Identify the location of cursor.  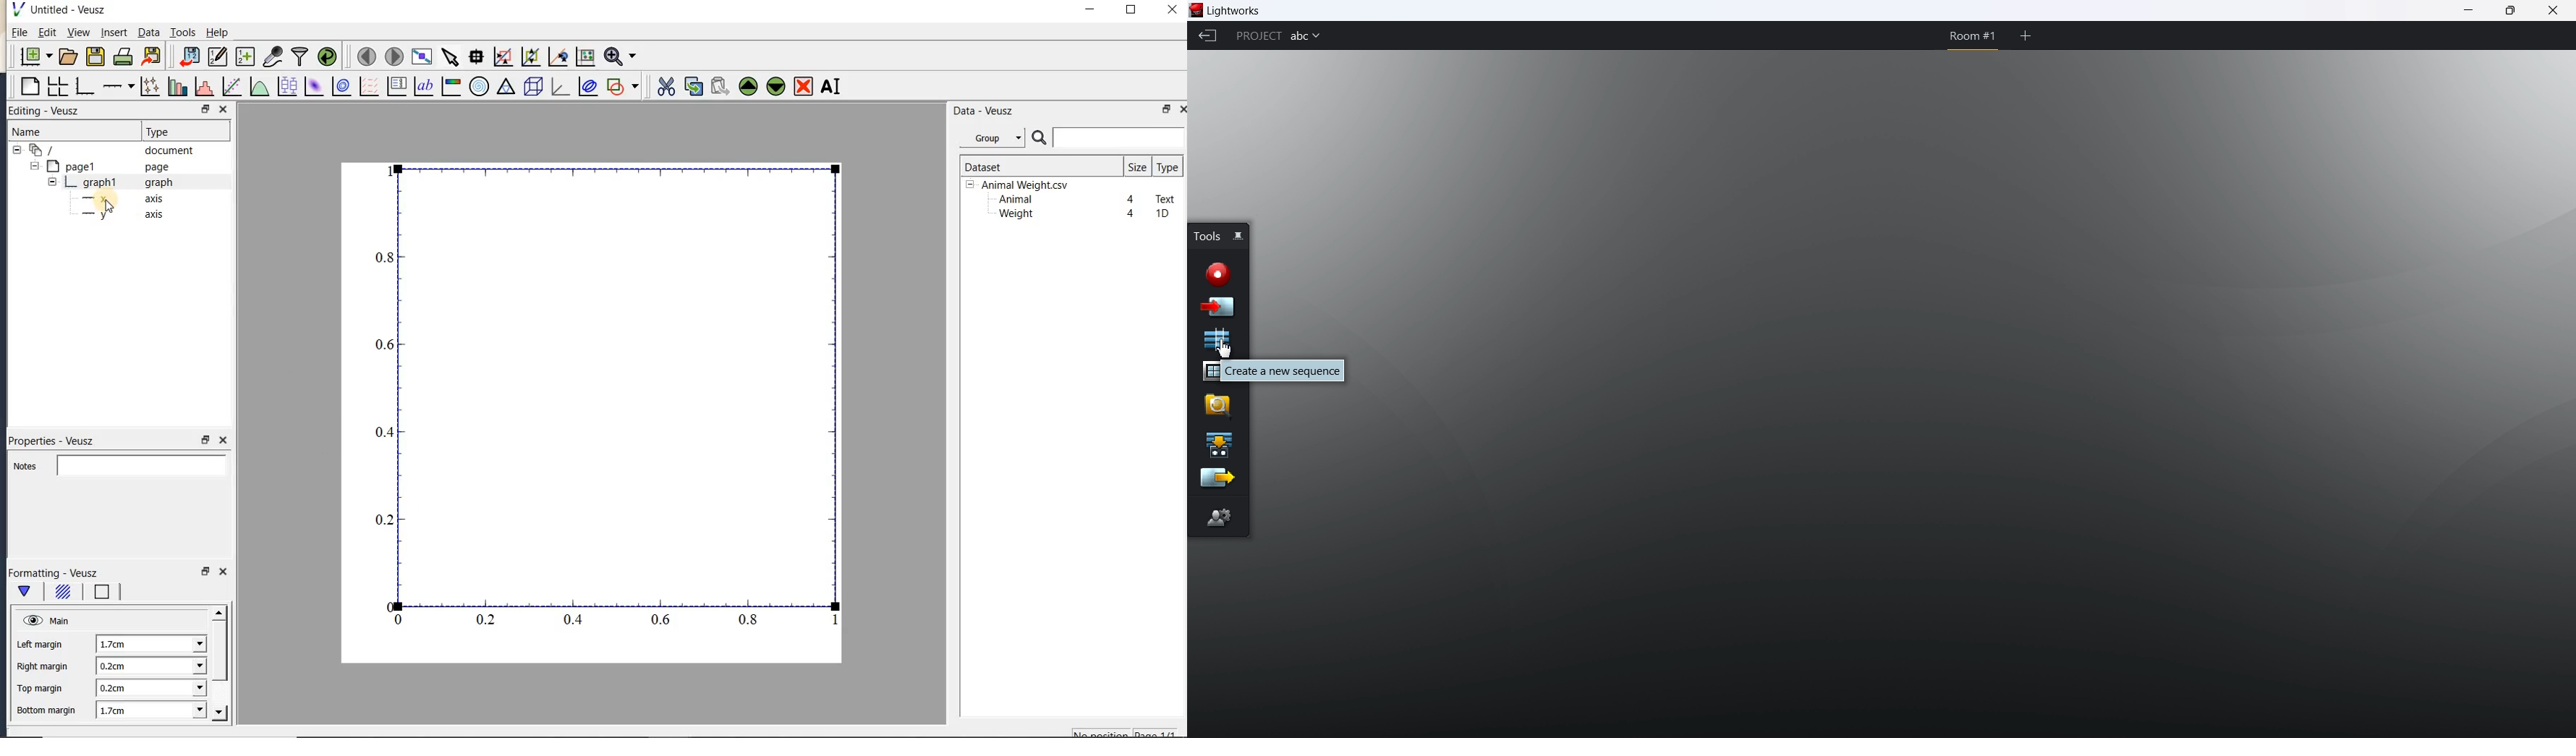
(1225, 347).